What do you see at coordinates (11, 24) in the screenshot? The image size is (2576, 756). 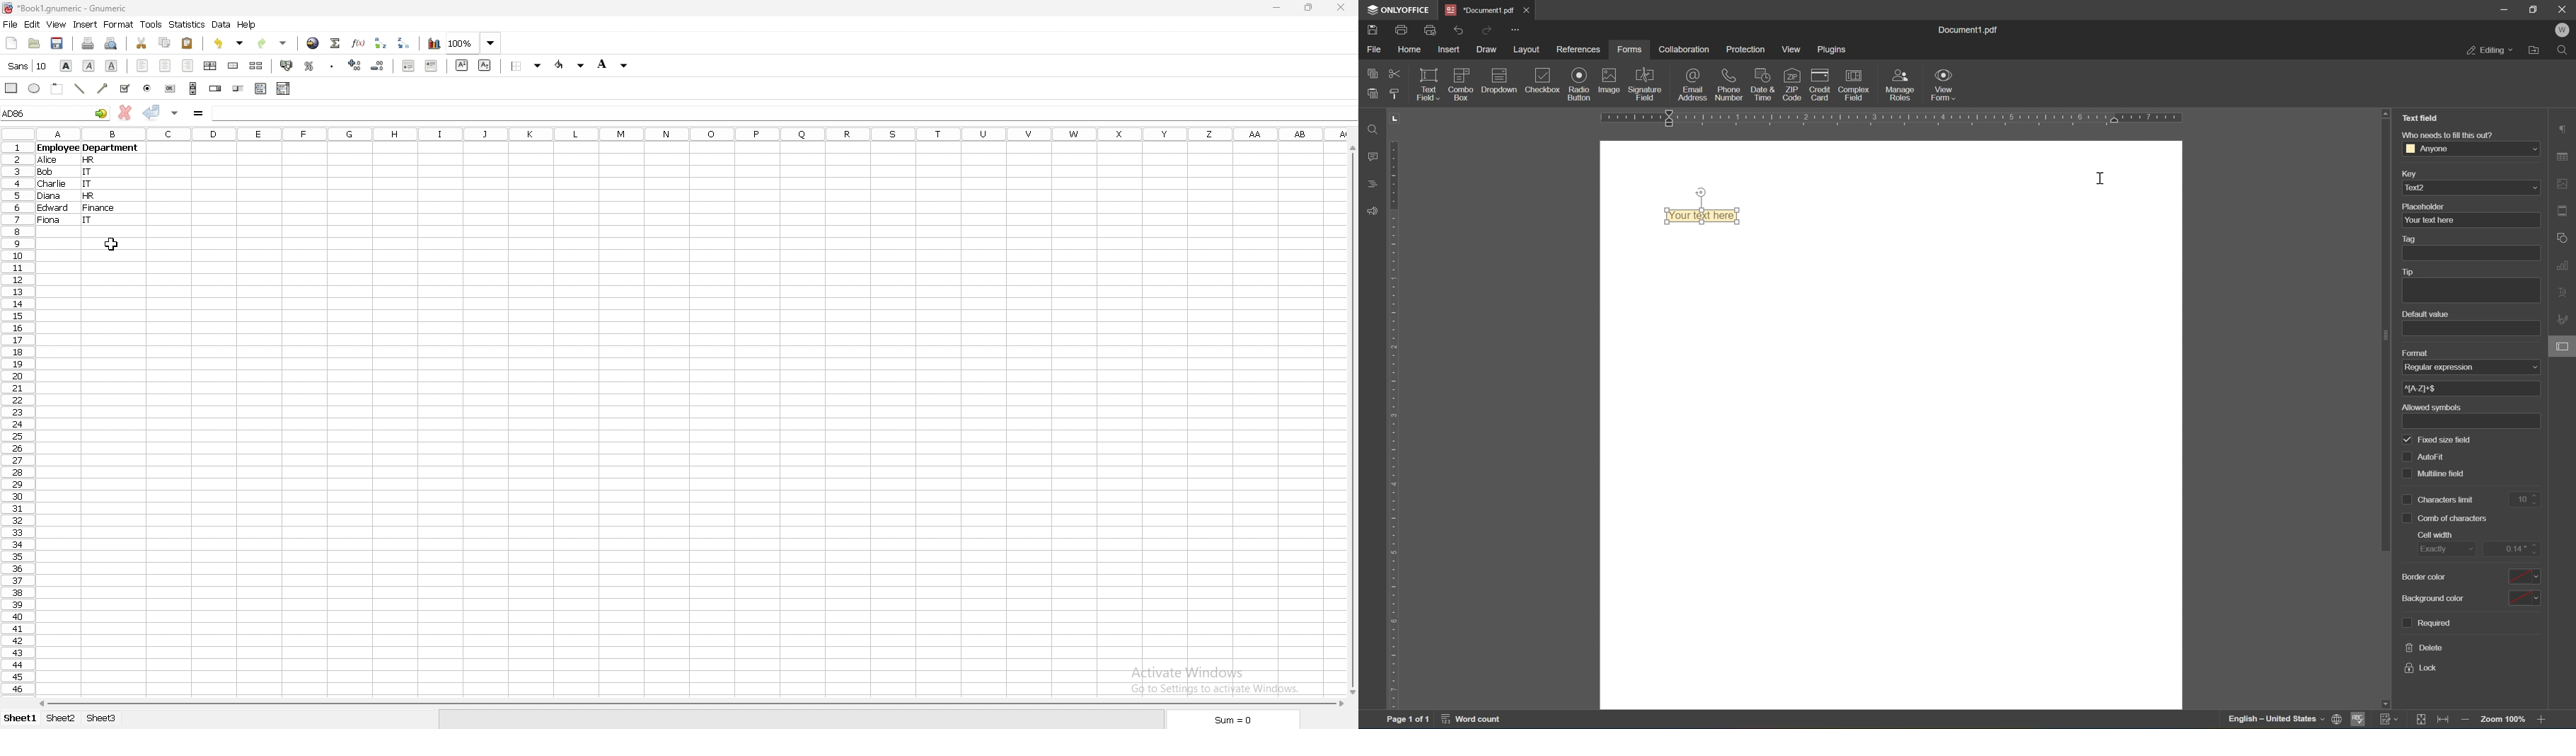 I see `file` at bounding box center [11, 24].